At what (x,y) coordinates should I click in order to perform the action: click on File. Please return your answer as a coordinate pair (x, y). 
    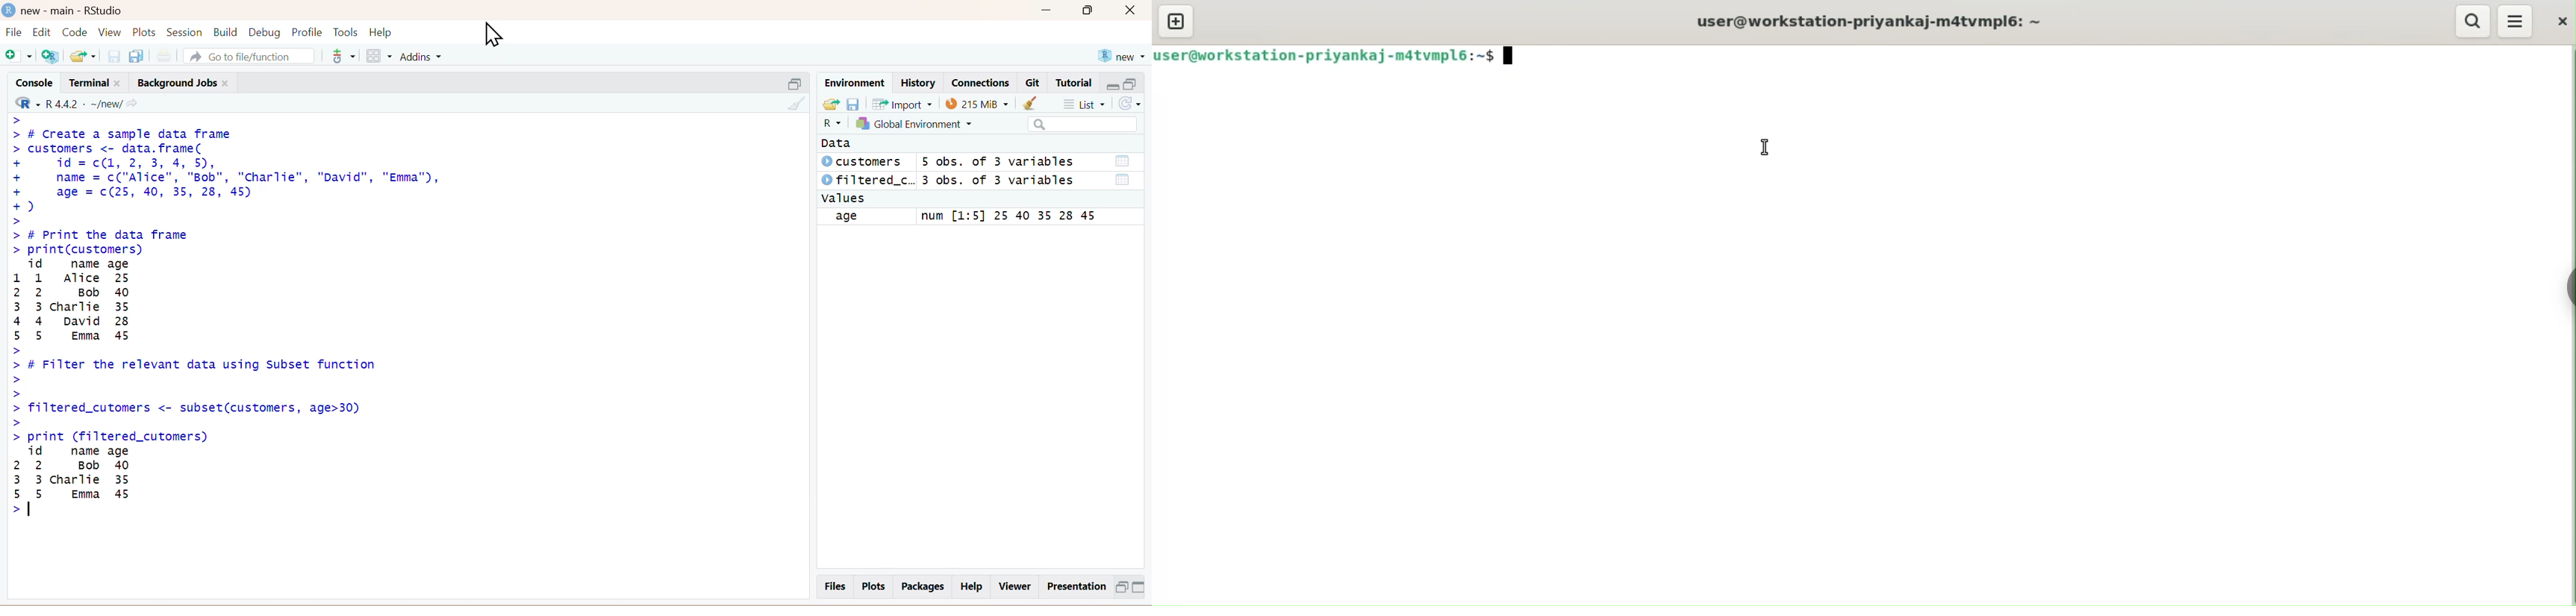
    Looking at the image, I should click on (13, 34).